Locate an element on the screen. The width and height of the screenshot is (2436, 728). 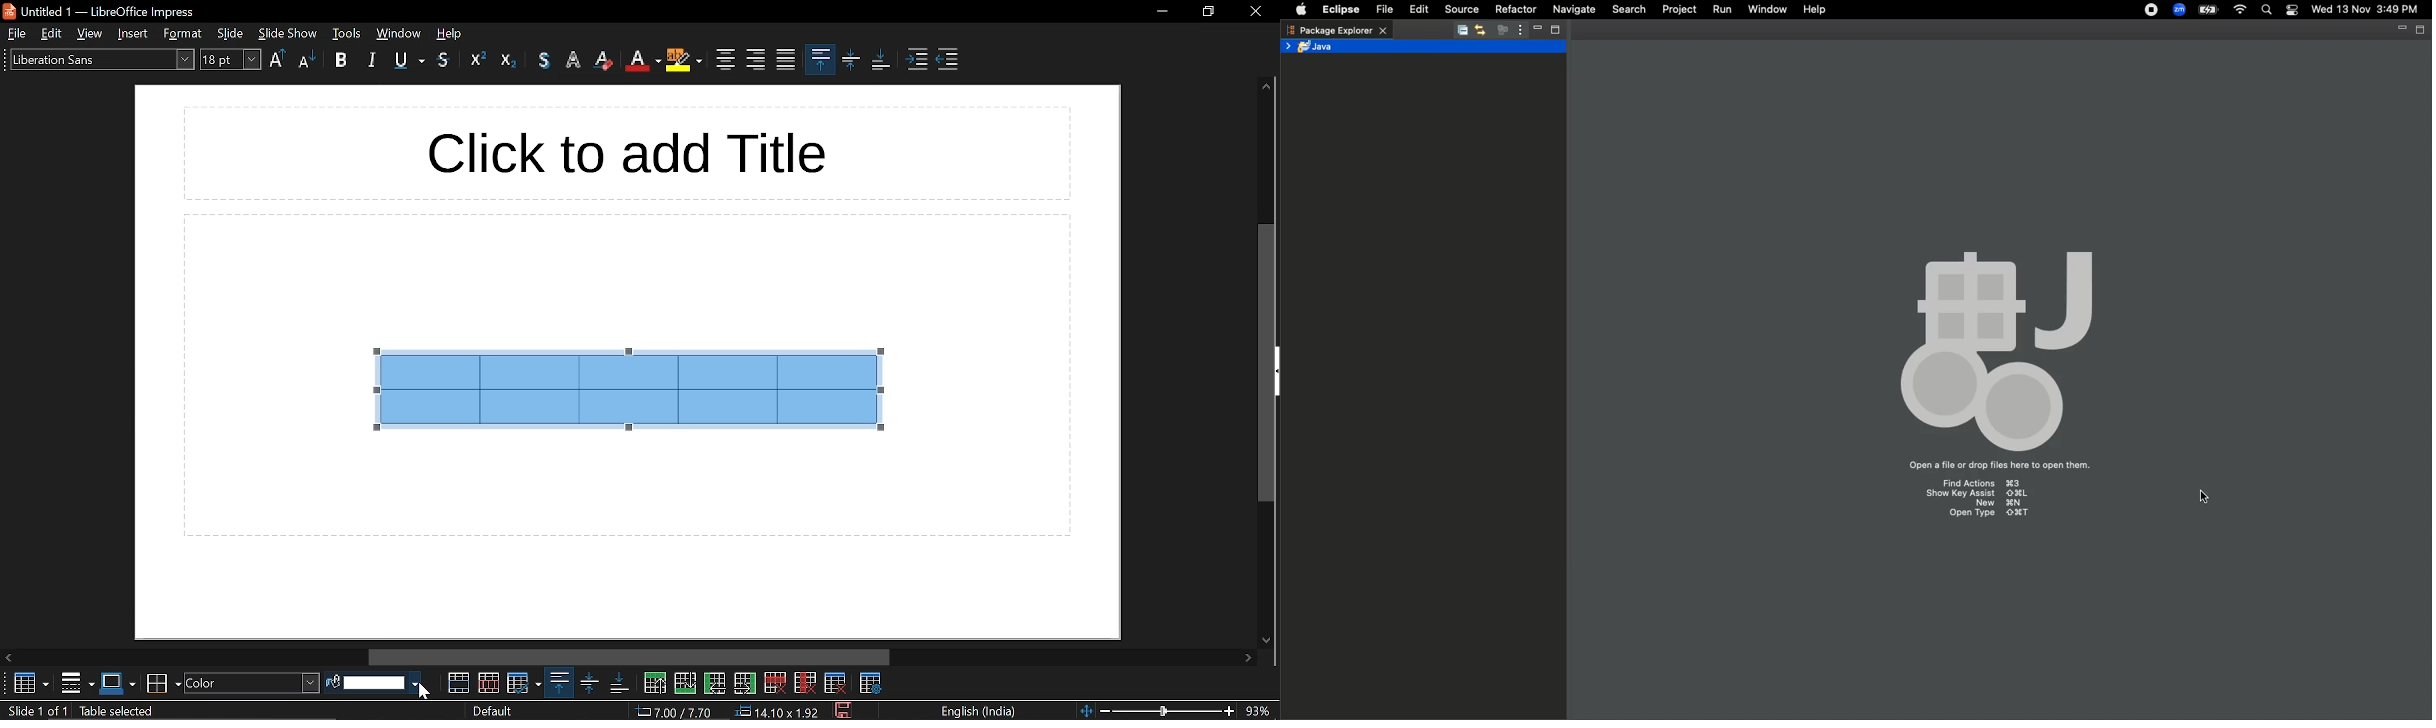
border color is located at coordinates (163, 681).